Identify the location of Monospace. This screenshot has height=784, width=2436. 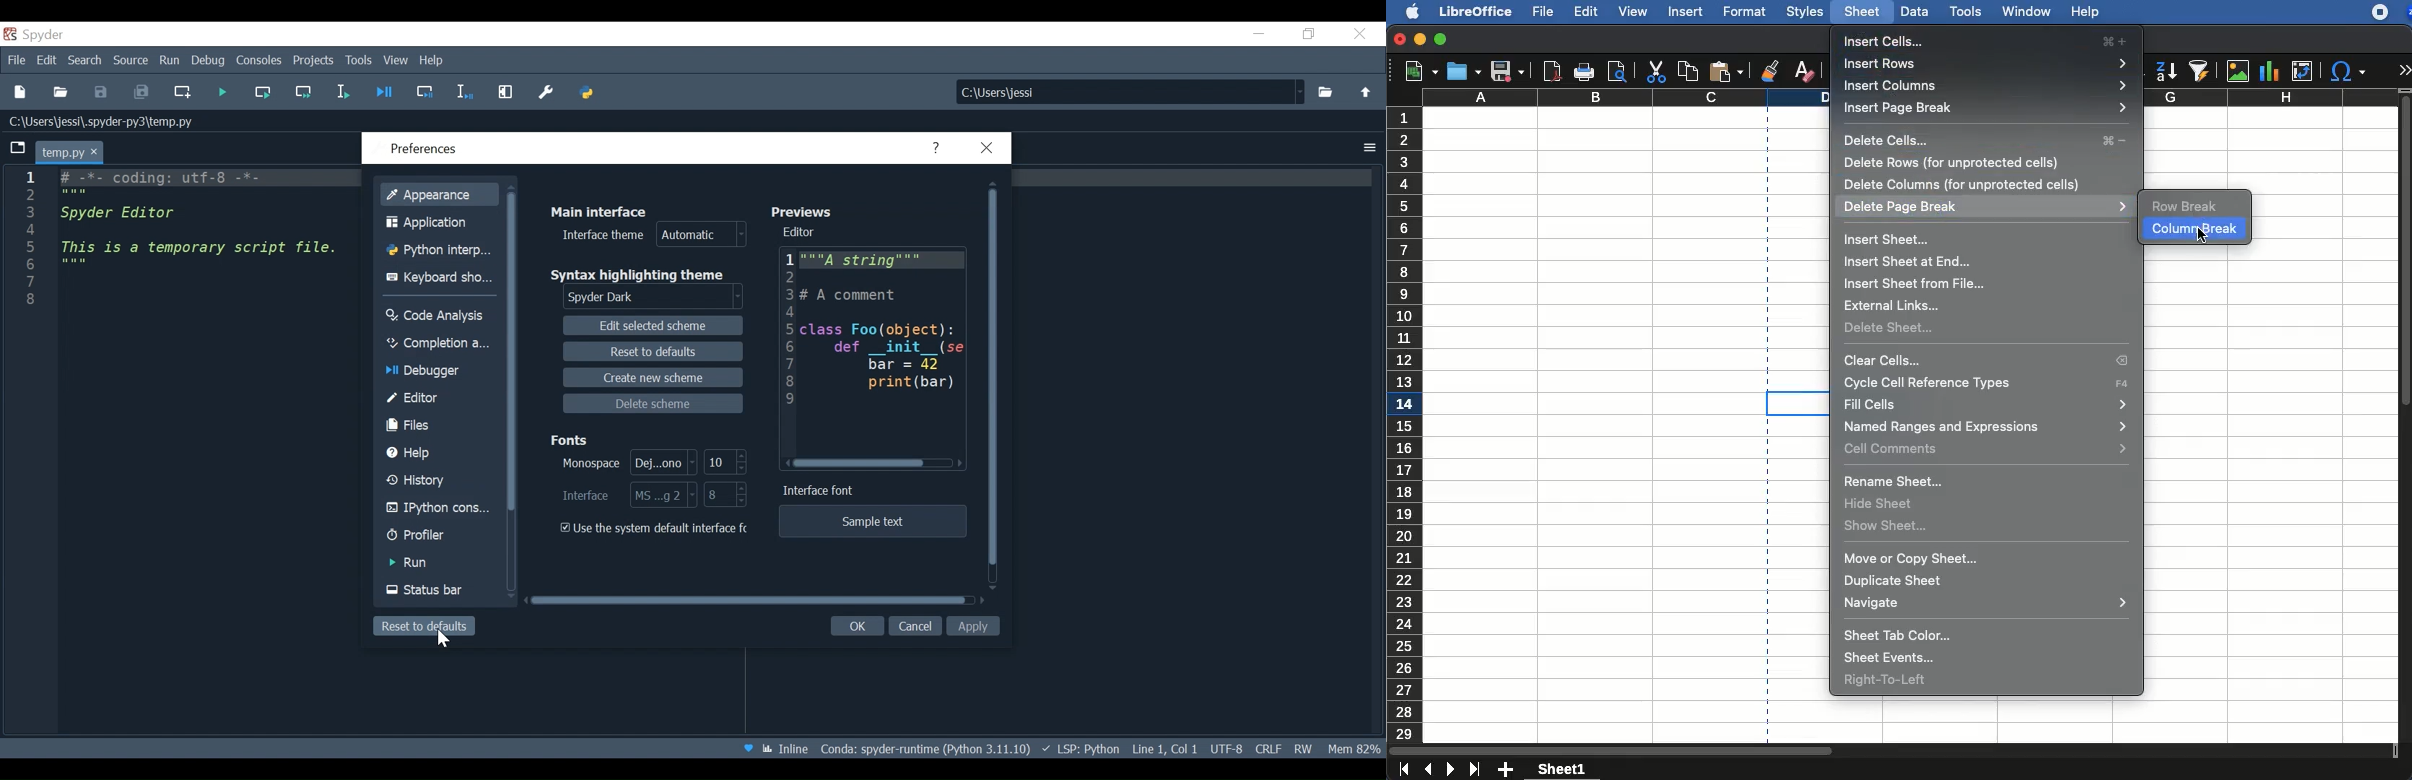
(626, 463).